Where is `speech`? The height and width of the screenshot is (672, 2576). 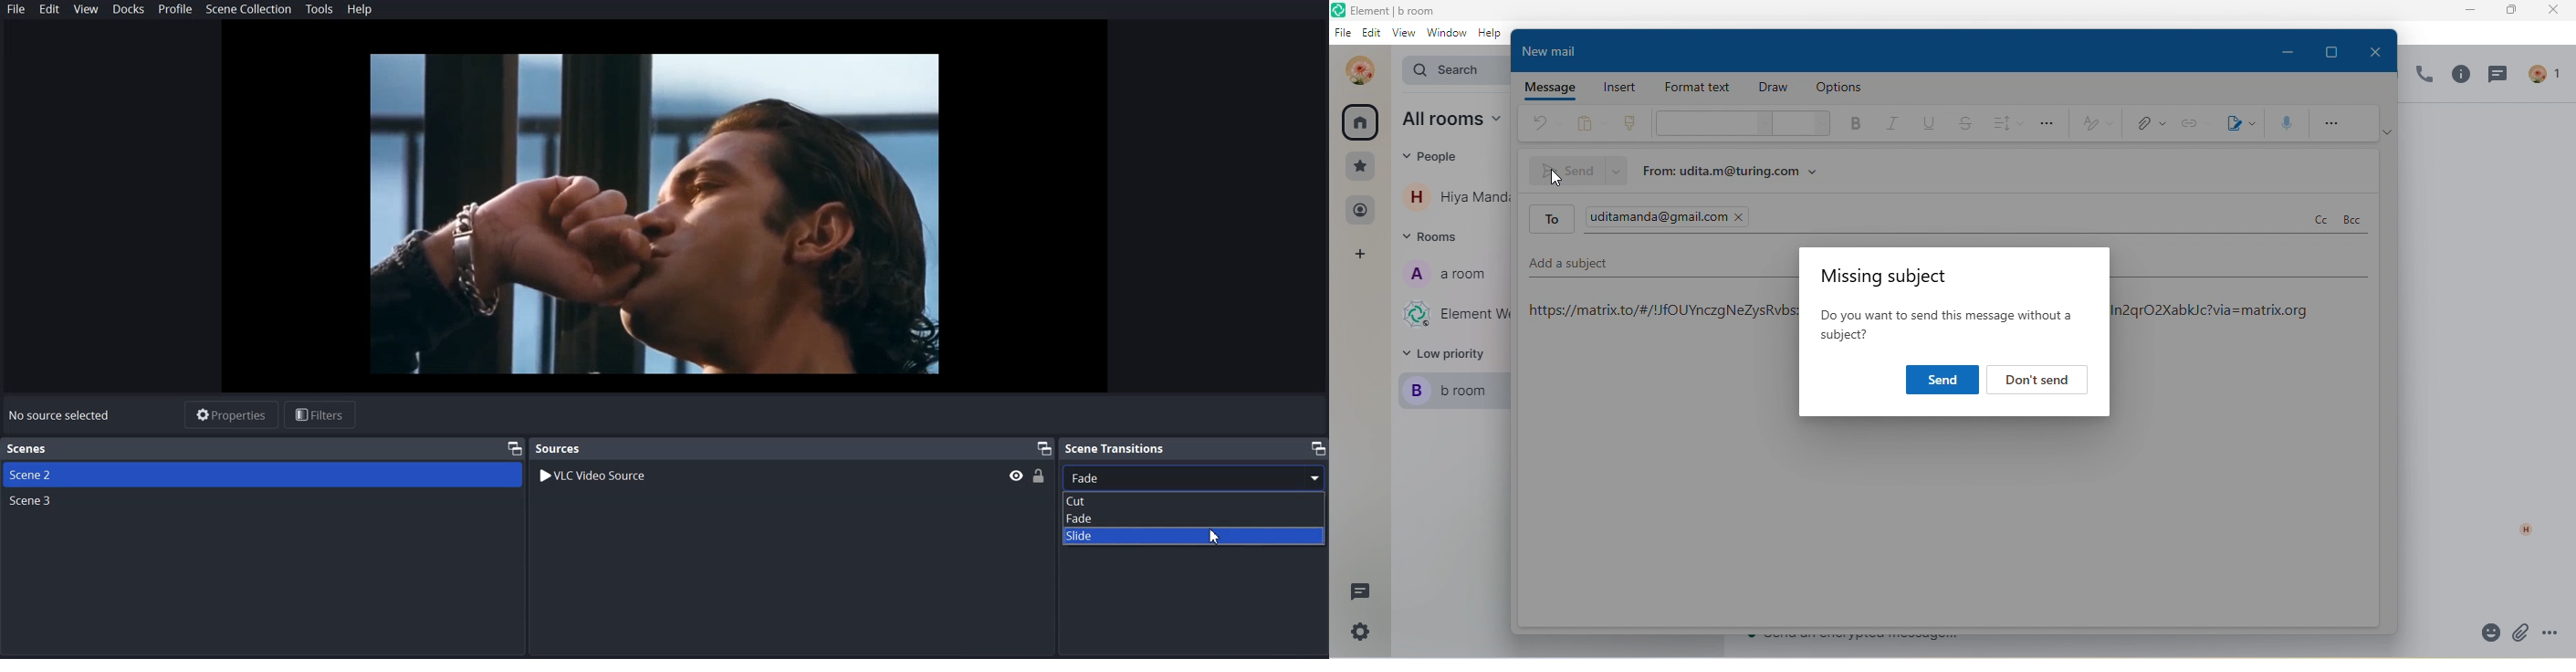 speech is located at coordinates (2284, 123).